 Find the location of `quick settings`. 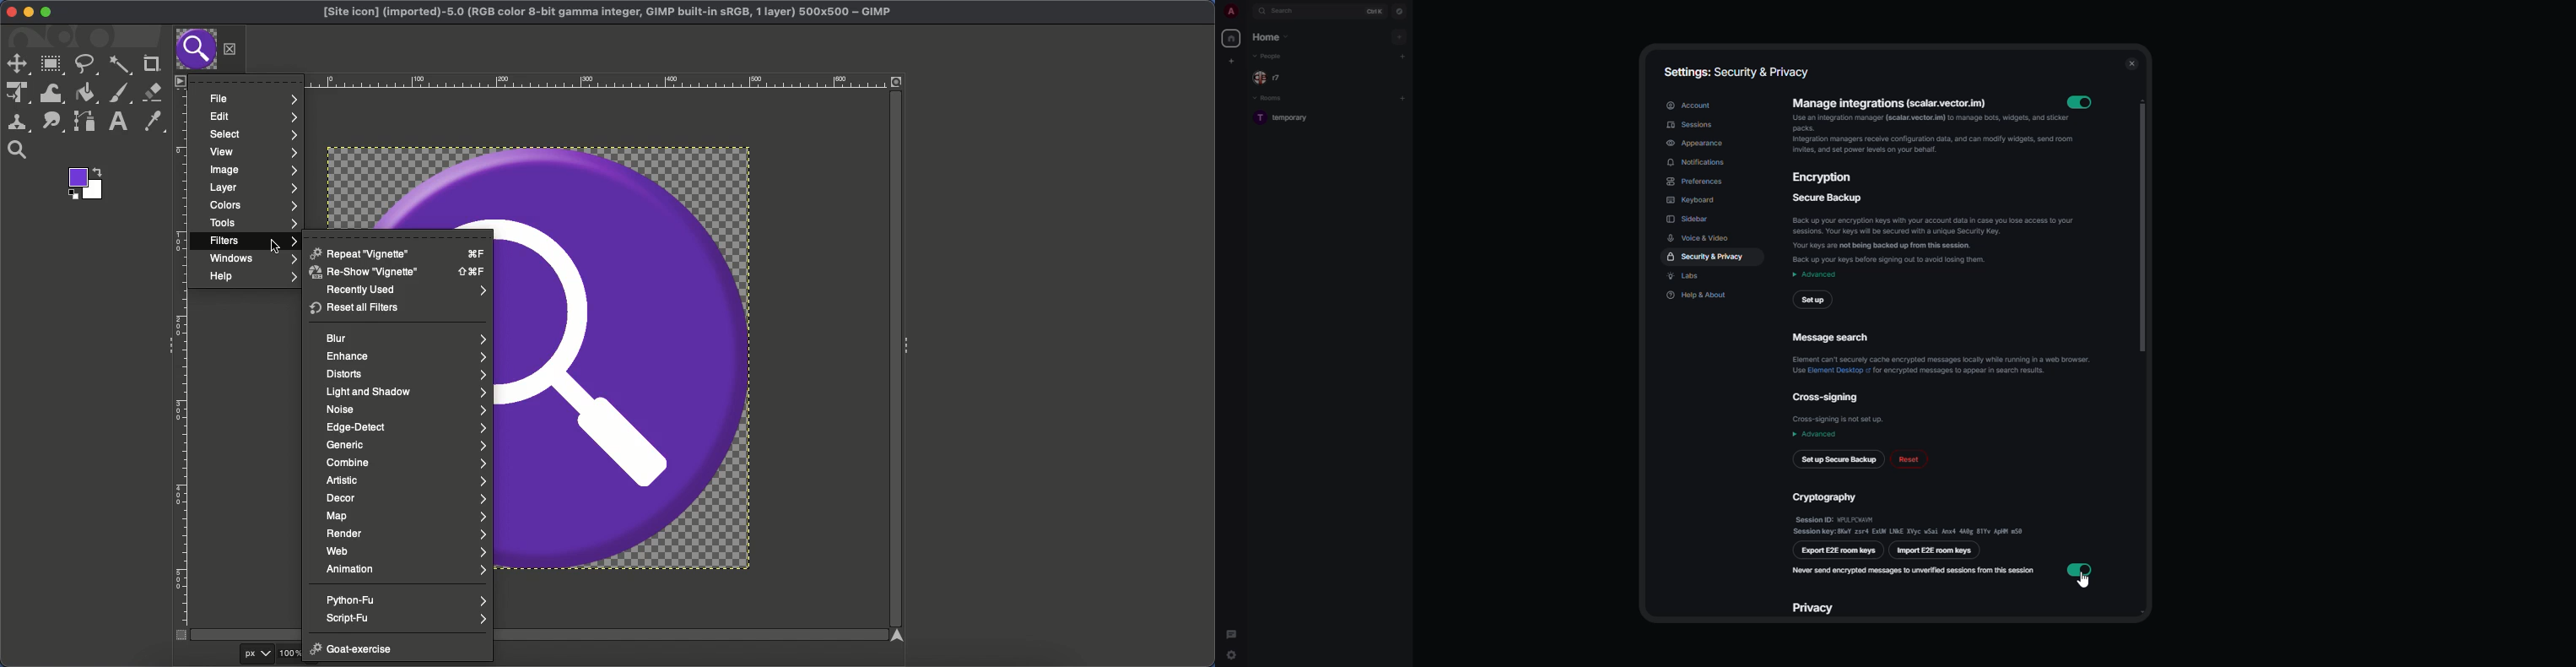

quick settings is located at coordinates (1232, 657).